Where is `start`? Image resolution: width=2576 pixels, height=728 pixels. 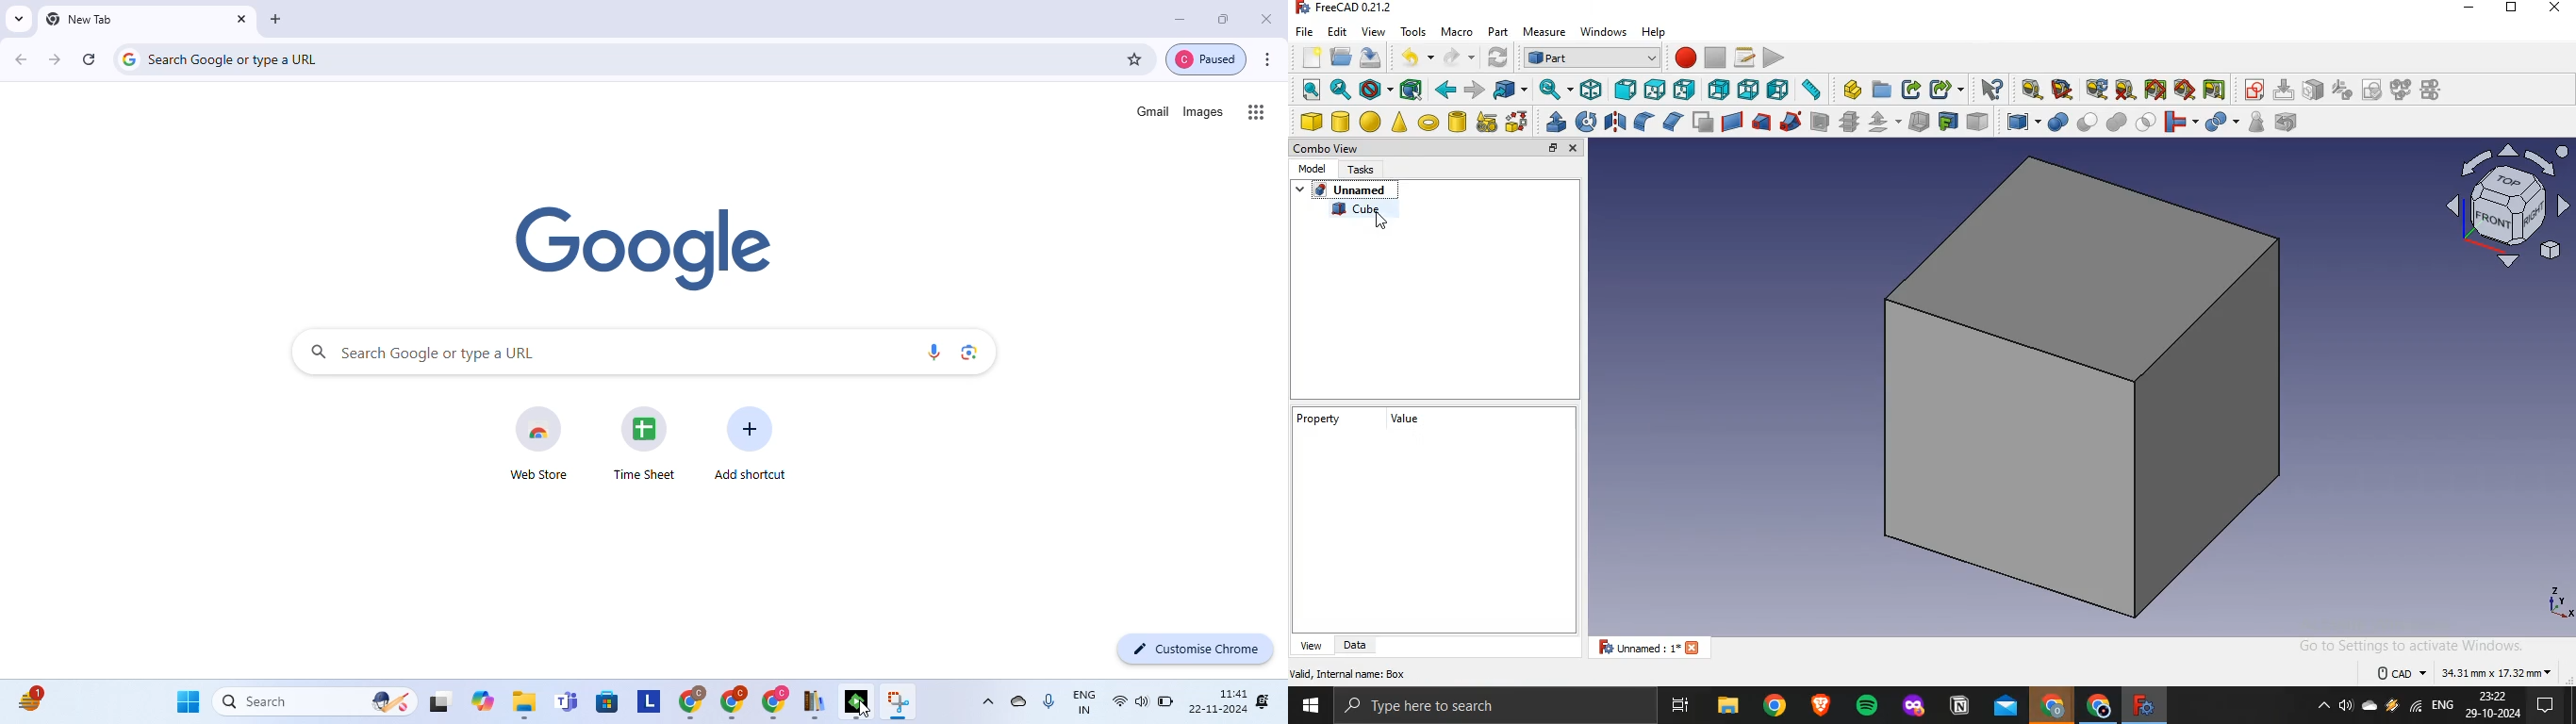
start is located at coordinates (1310, 708).